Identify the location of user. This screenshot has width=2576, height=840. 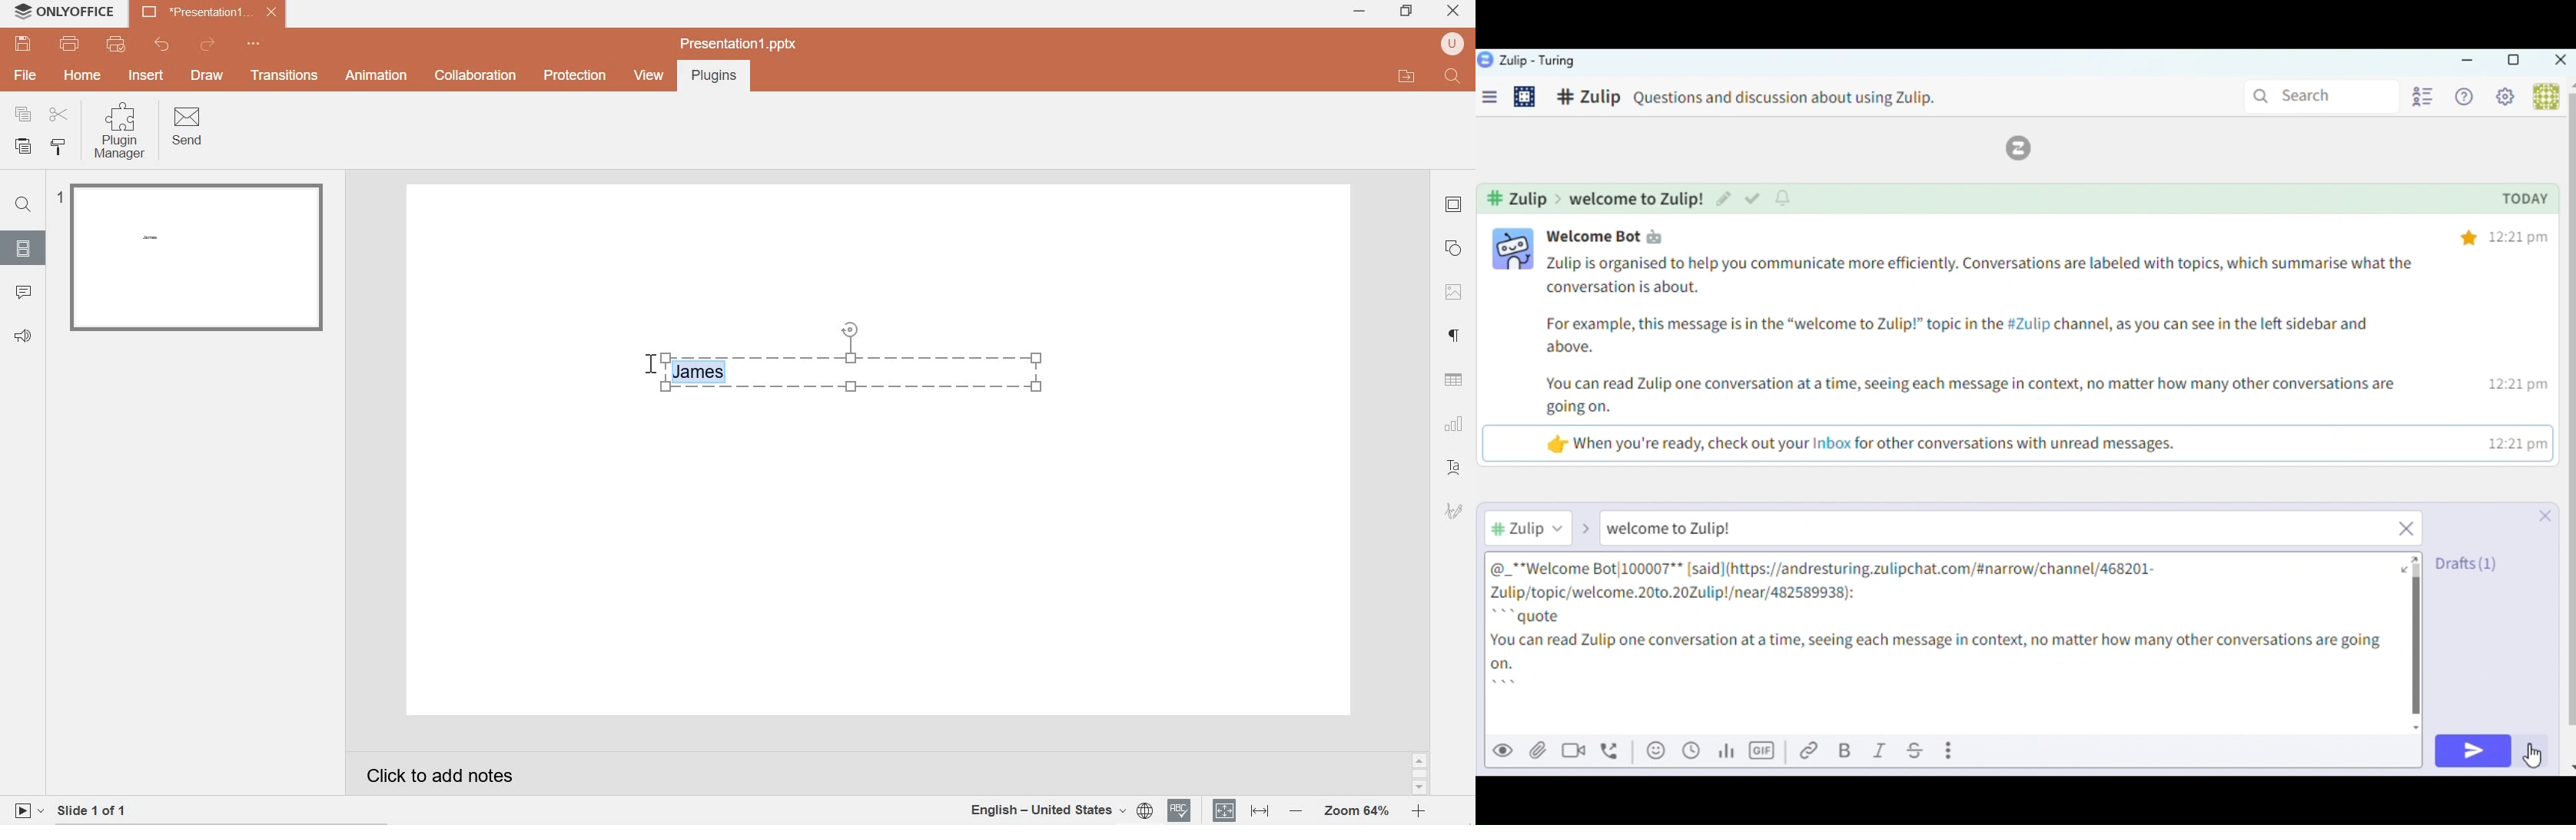
(1452, 45).